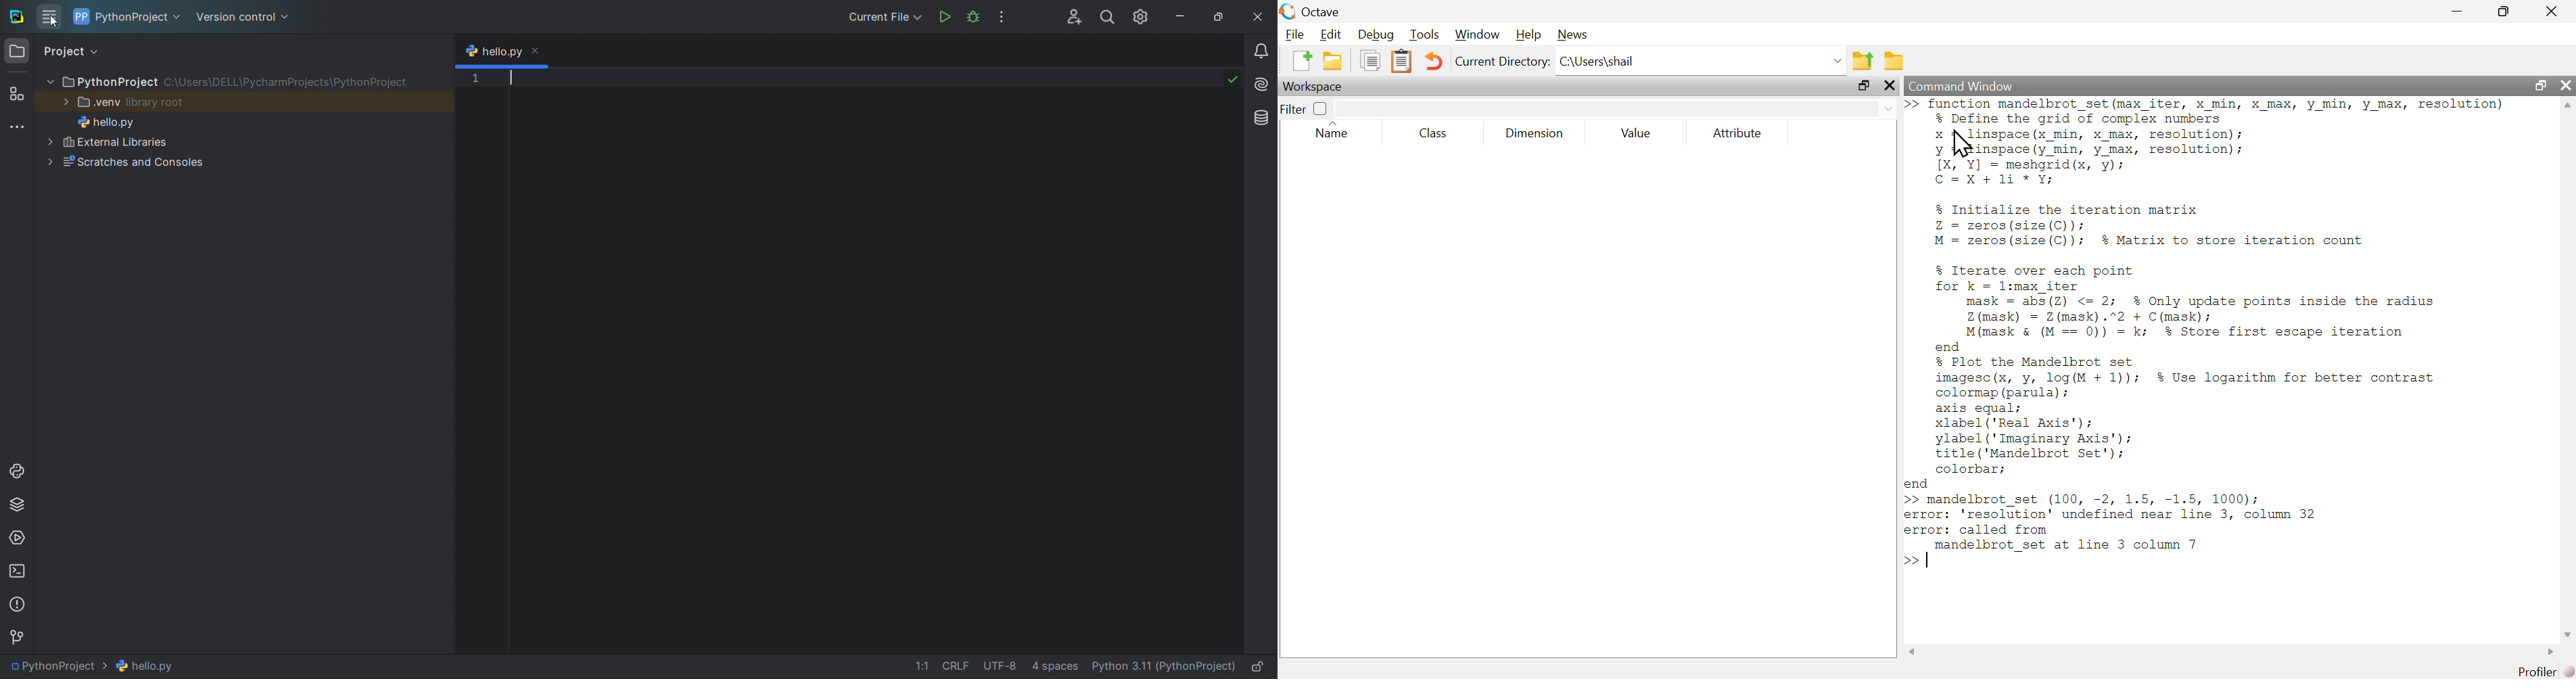 The width and height of the screenshot is (2576, 700). I want to click on Tools, so click(1422, 35).